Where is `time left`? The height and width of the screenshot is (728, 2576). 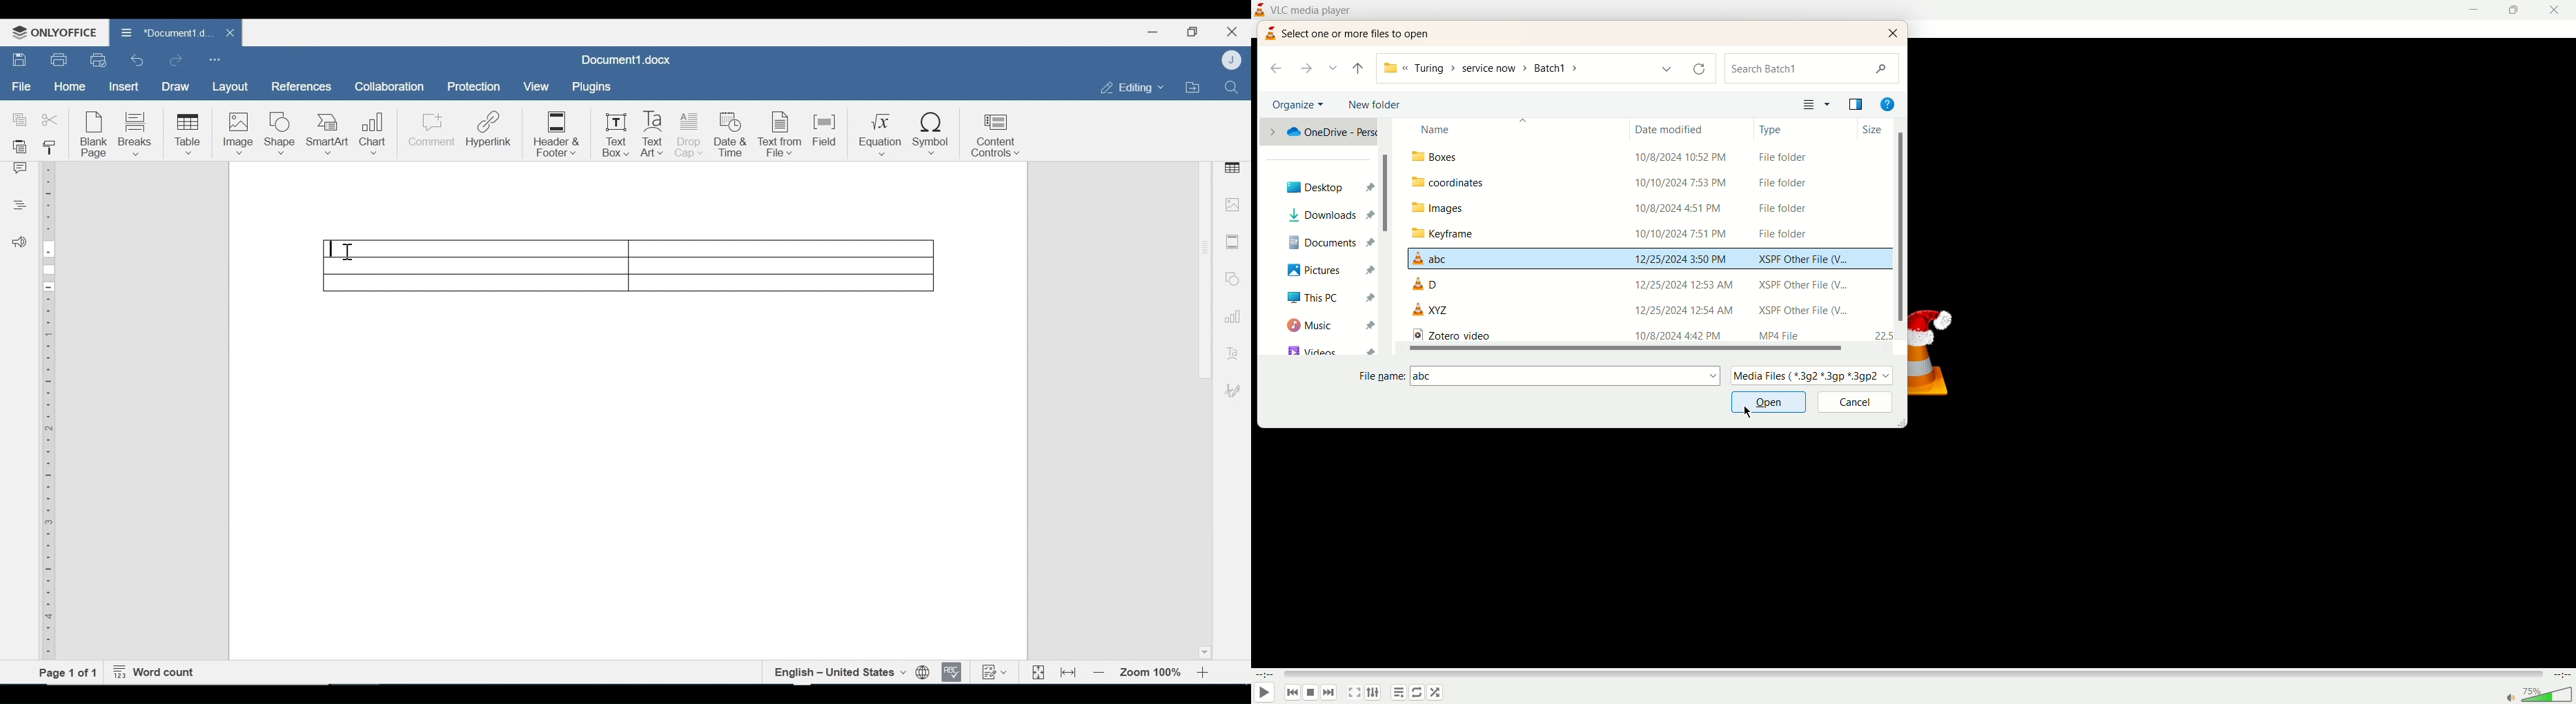
time left is located at coordinates (2560, 674).